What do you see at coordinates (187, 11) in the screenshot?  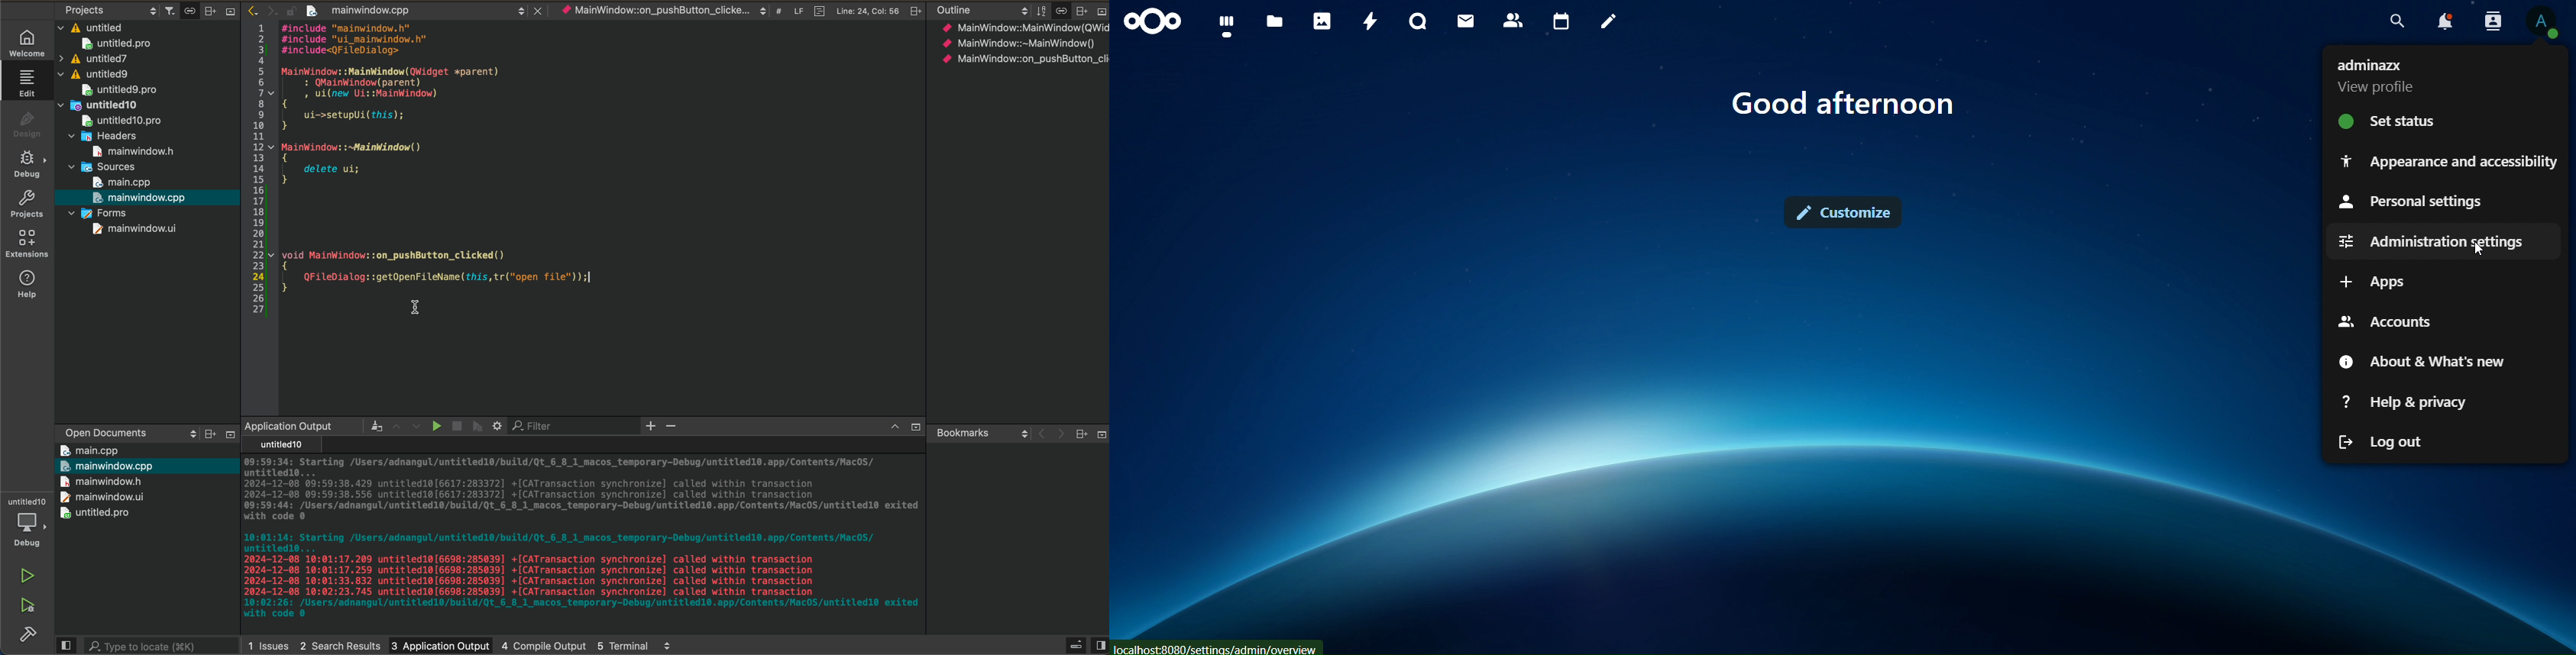 I see `copy` at bounding box center [187, 11].